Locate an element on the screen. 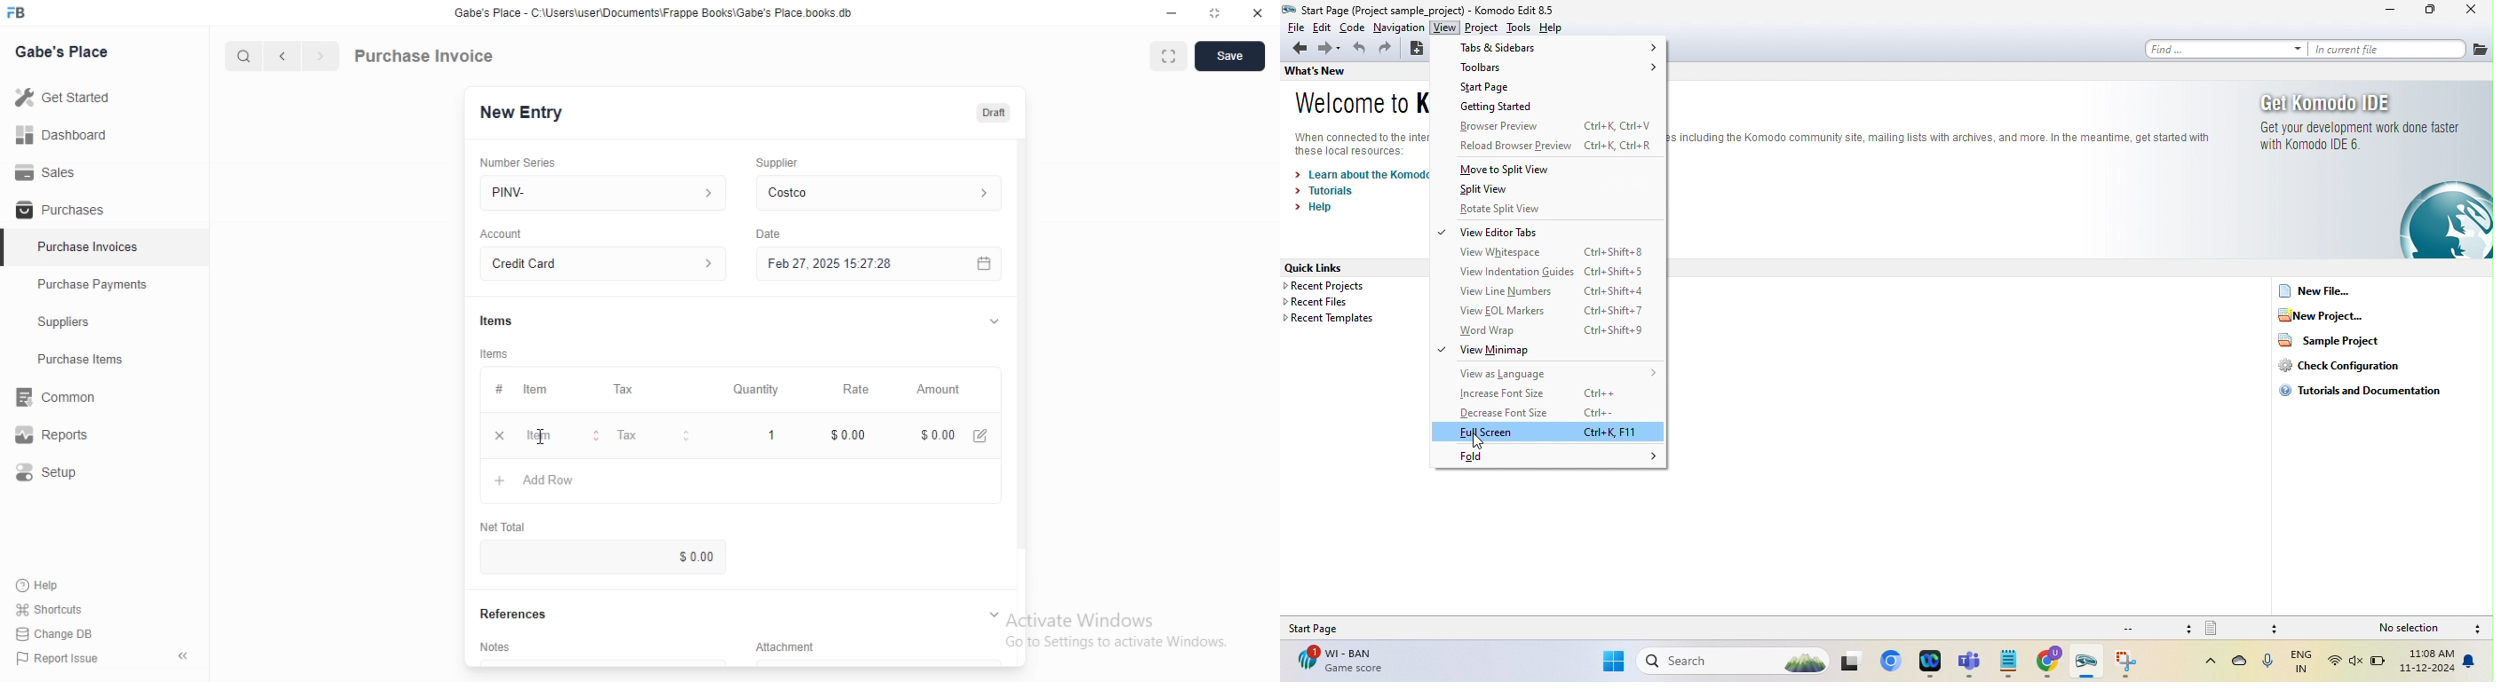 This screenshot has width=2520, height=700. Close is located at coordinates (500, 435).